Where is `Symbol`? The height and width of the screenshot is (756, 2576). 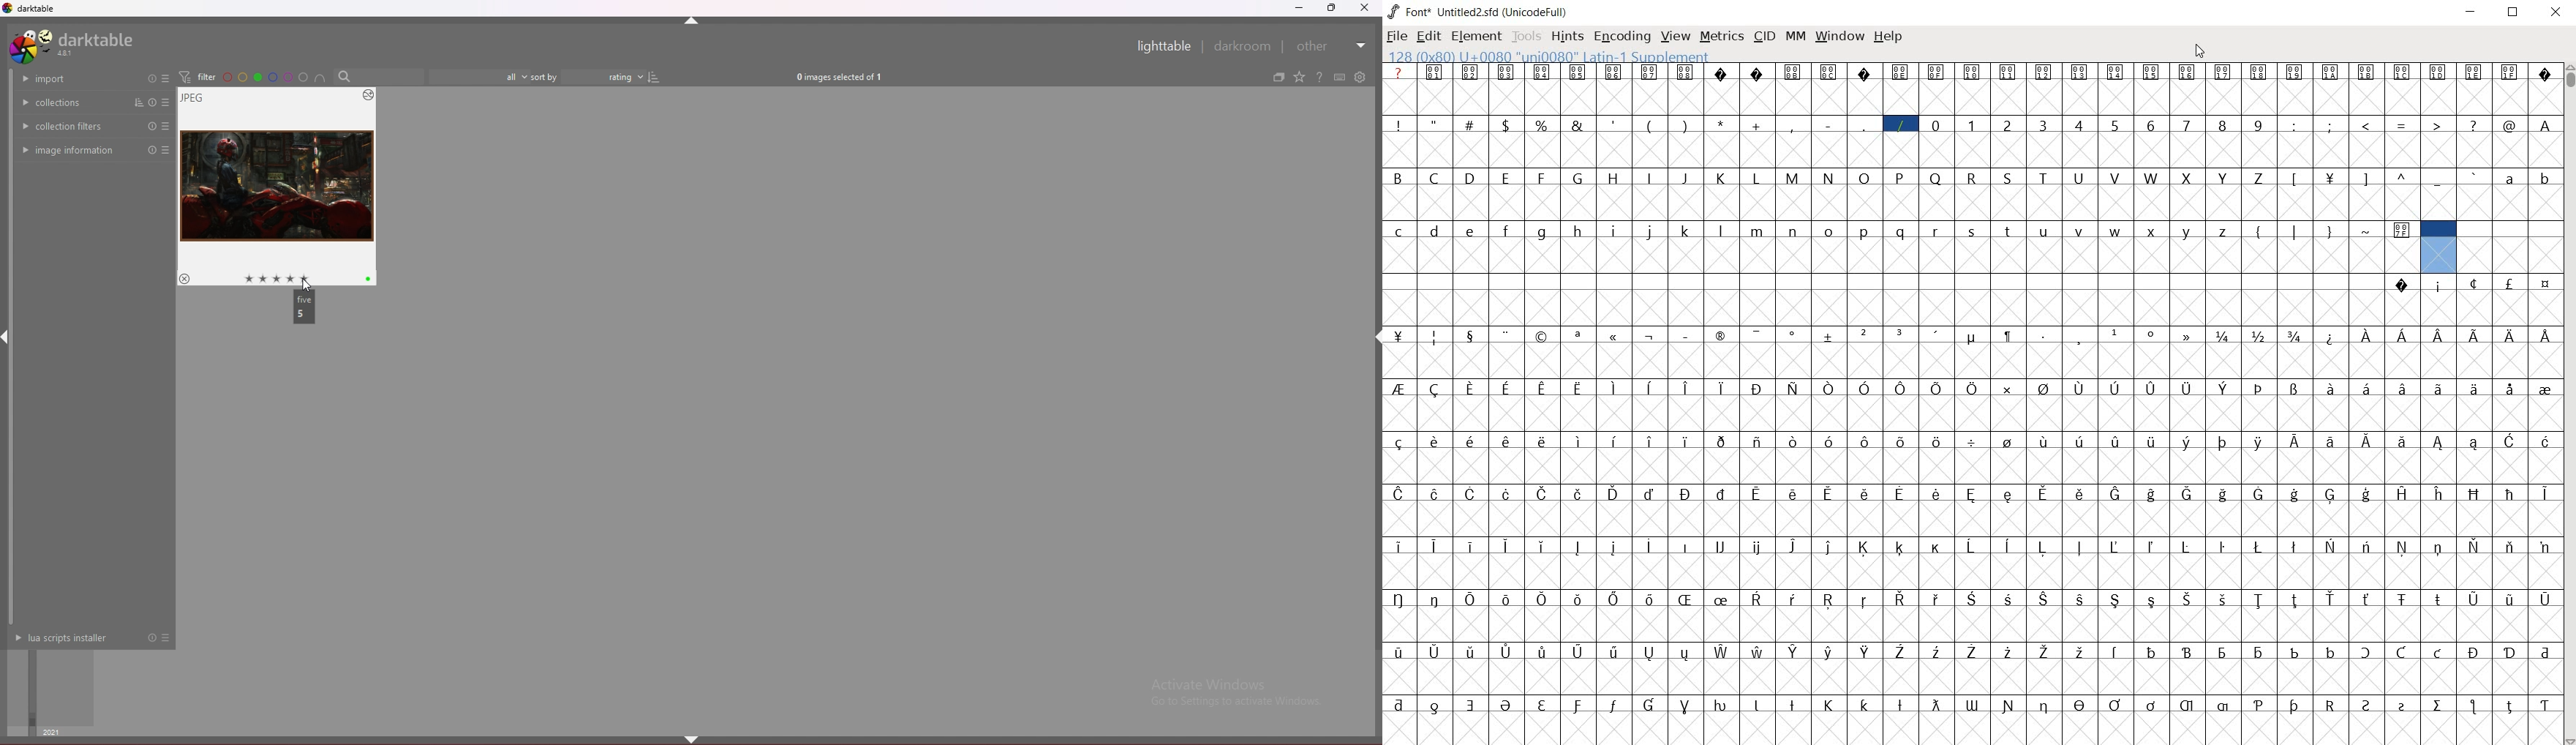 Symbol is located at coordinates (1650, 72).